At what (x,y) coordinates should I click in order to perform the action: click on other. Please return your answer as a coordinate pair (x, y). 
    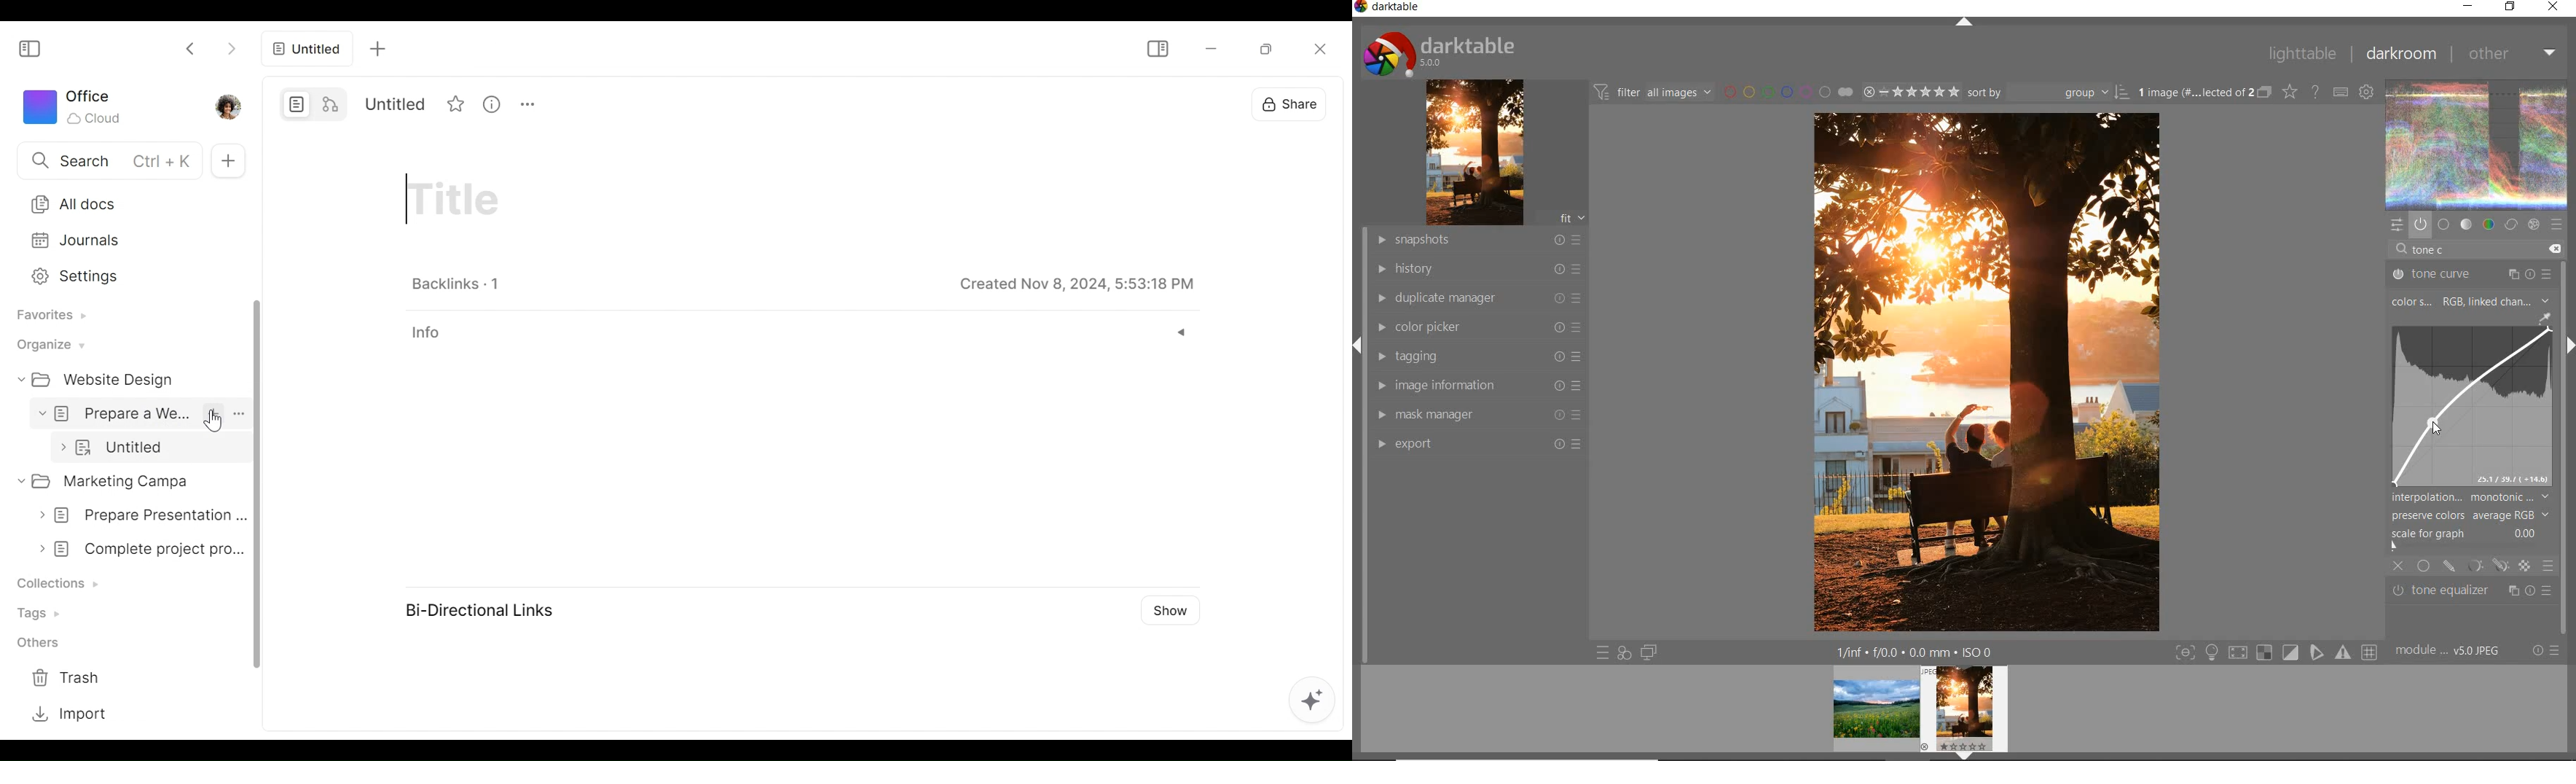
    Looking at the image, I should click on (2509, 52).